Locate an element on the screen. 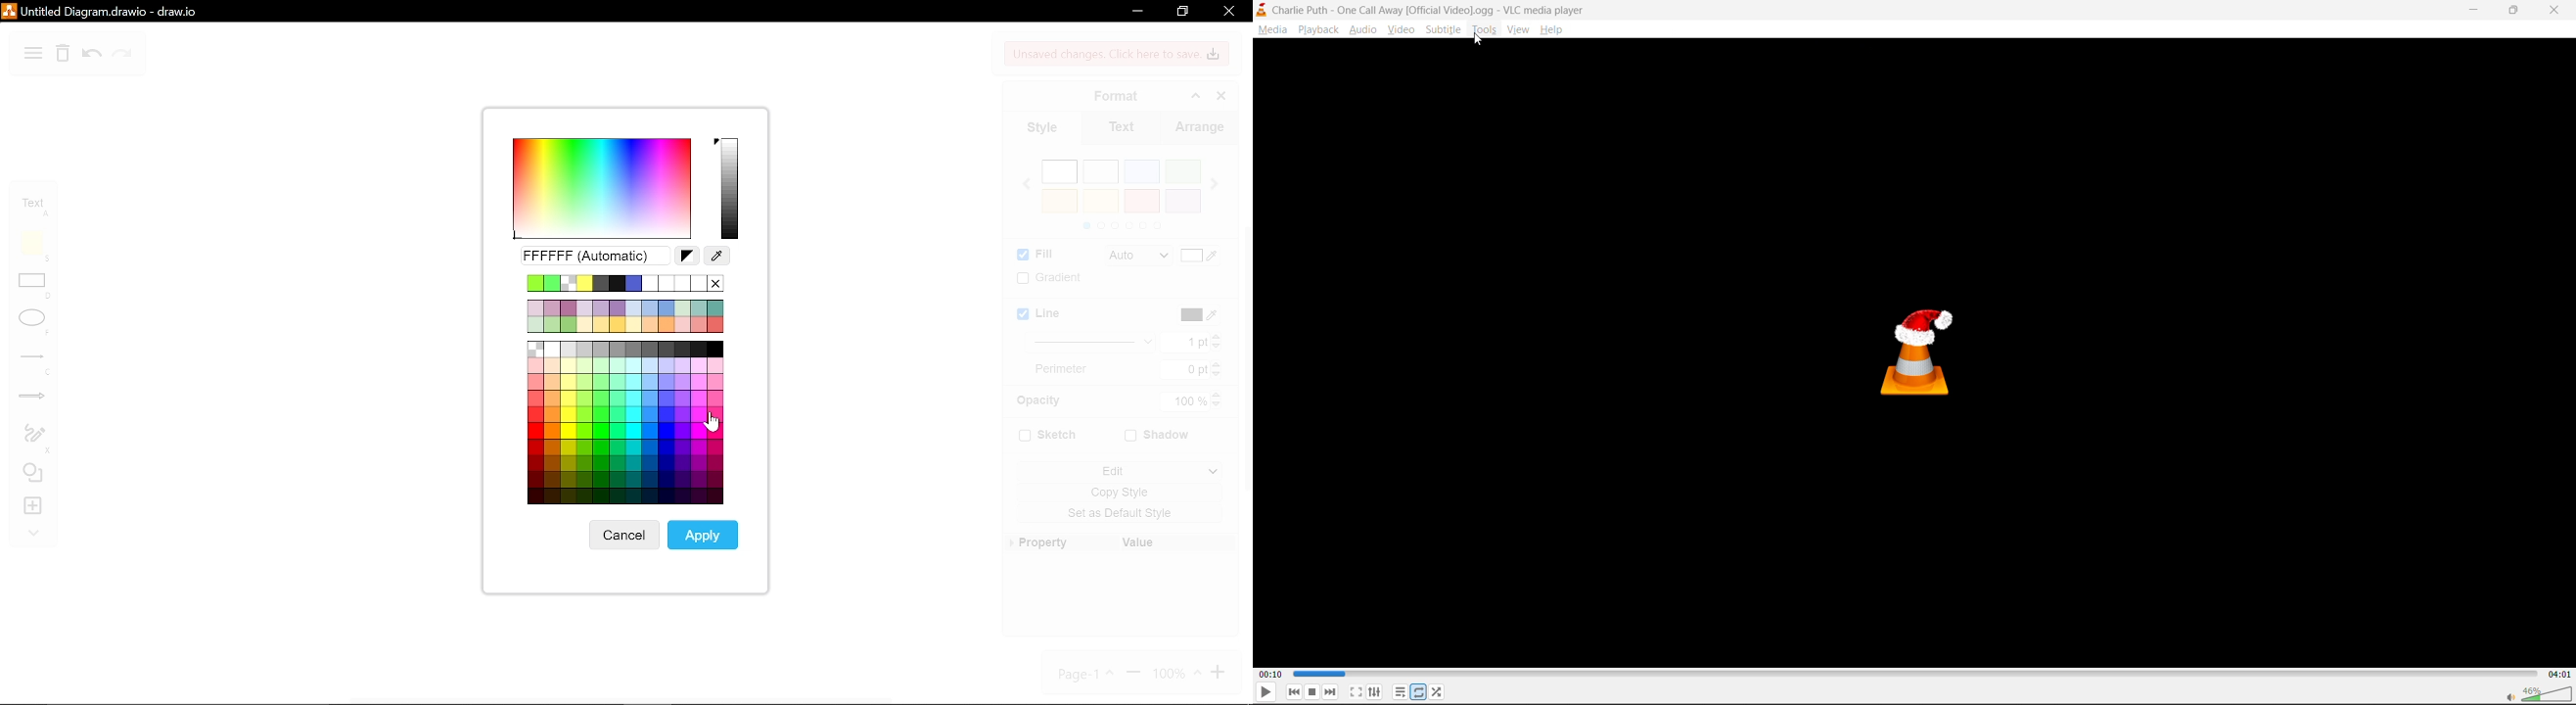  color picker is located at coordinates (717, 257).